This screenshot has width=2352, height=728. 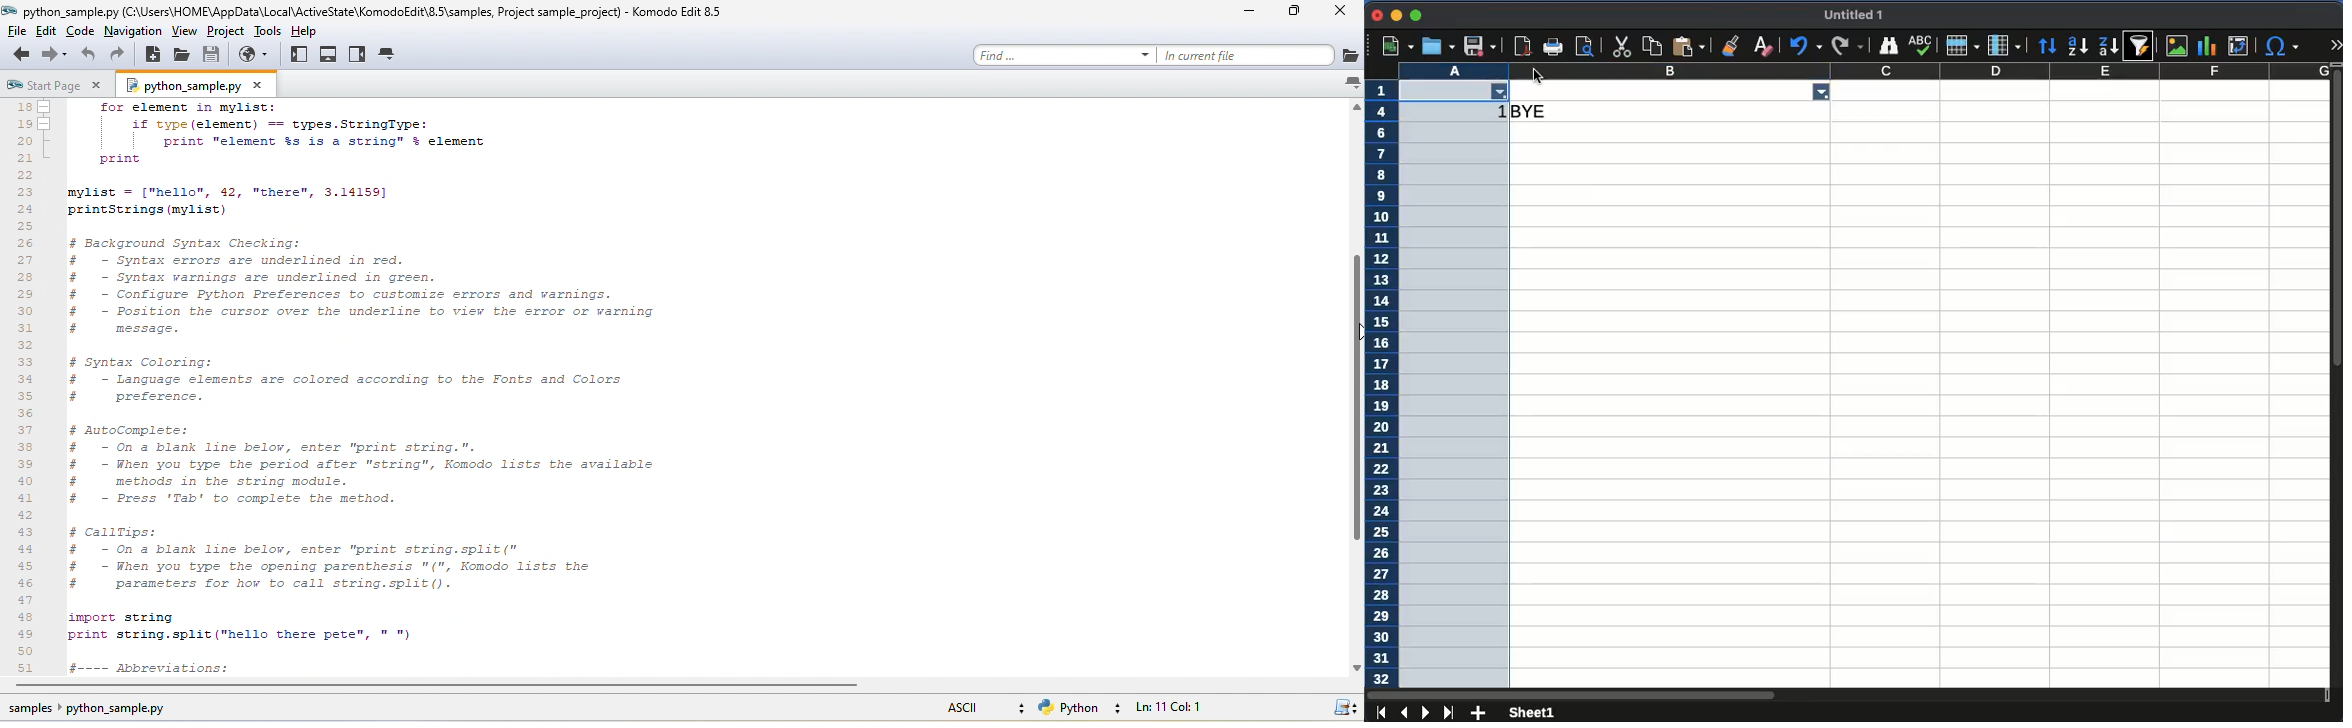 I want to click on paste, so click(x=1653, y=46).